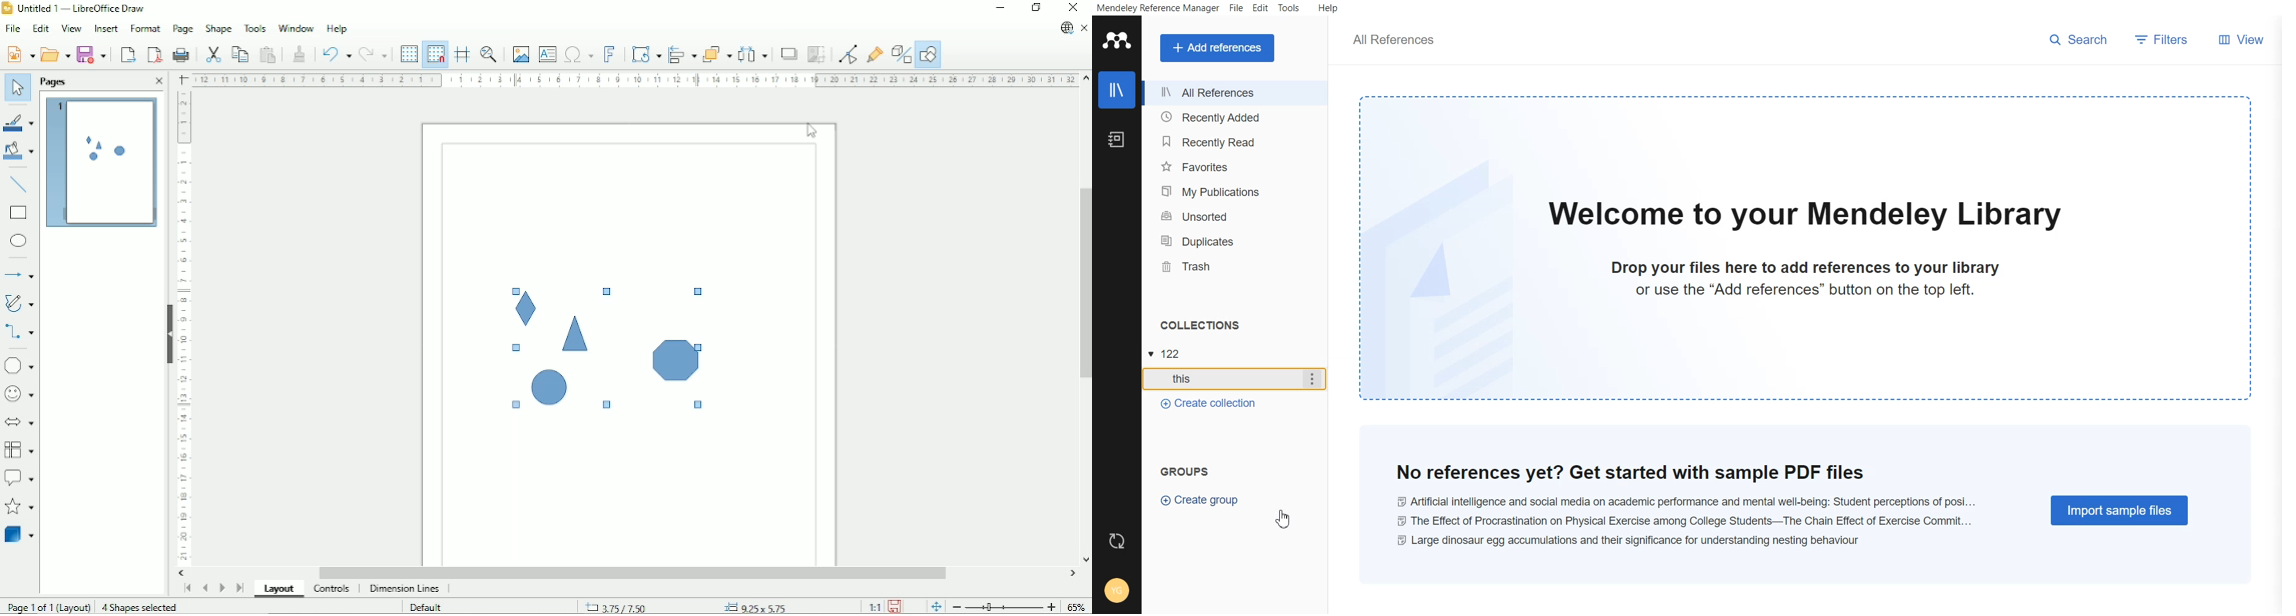  Describe the element at coordinates (687, 606) in the screenshot. I see `Cursor position` at that location.